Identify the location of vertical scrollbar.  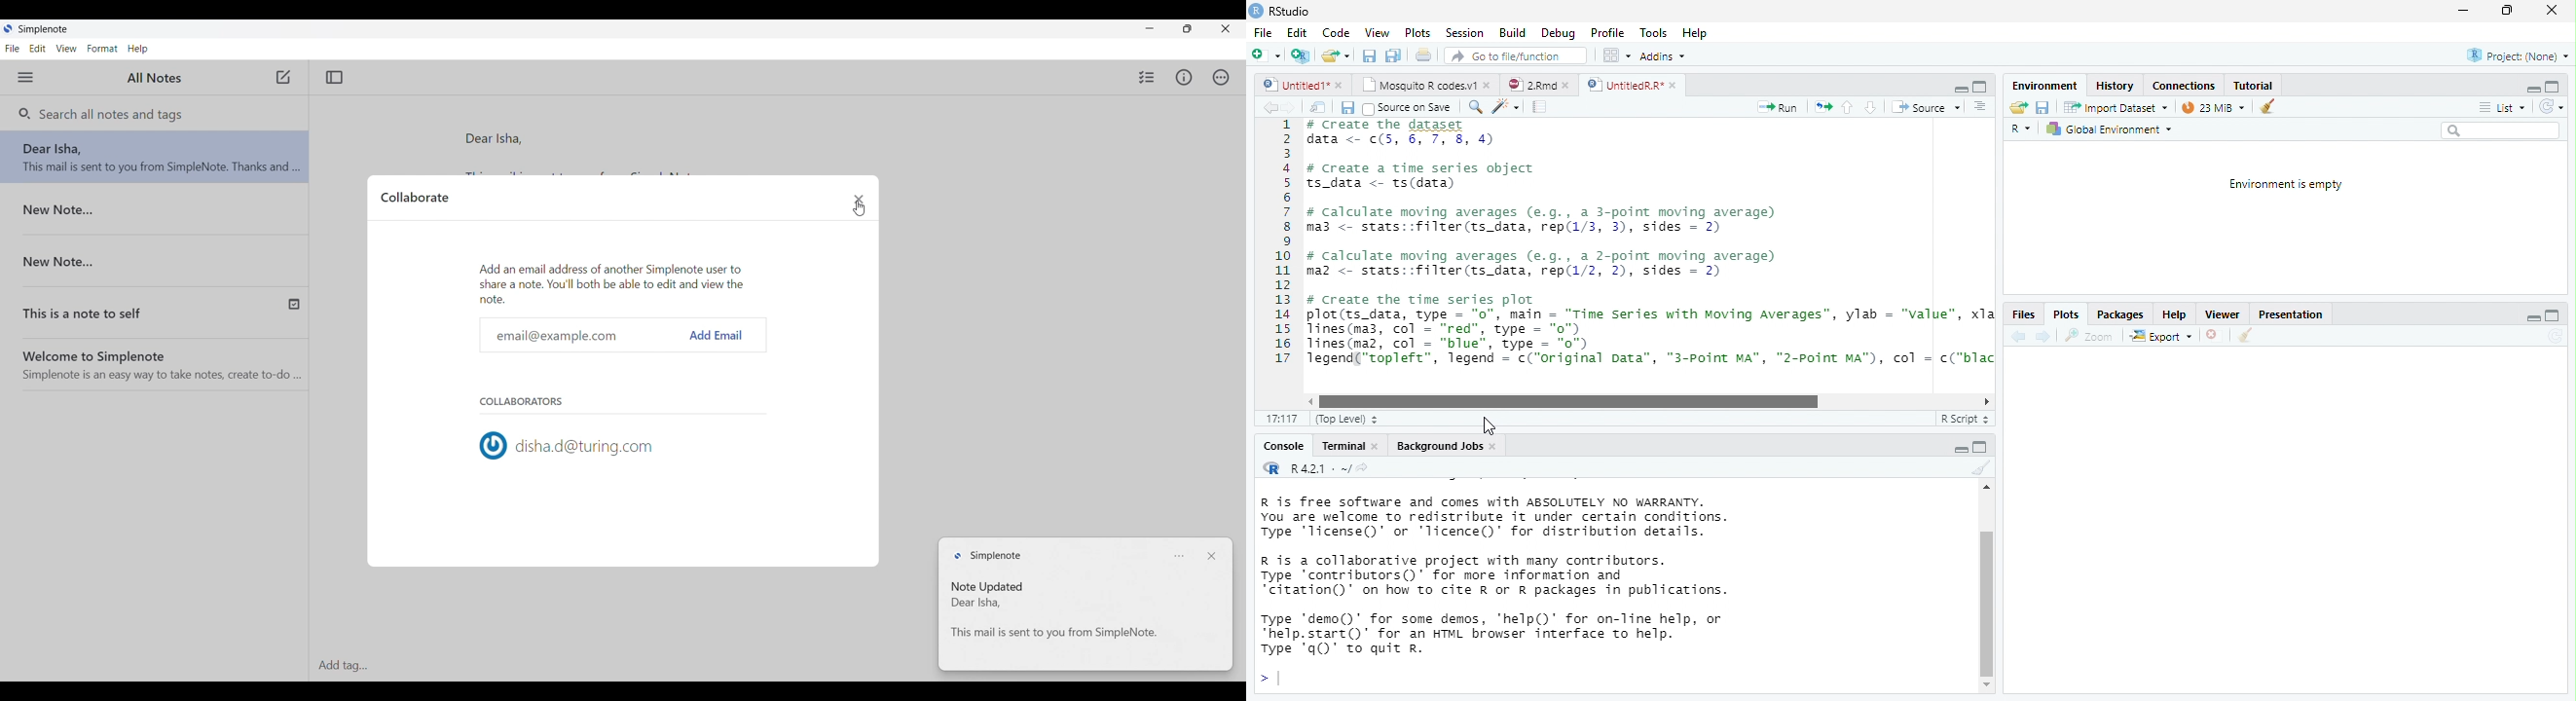
(1987, 603).